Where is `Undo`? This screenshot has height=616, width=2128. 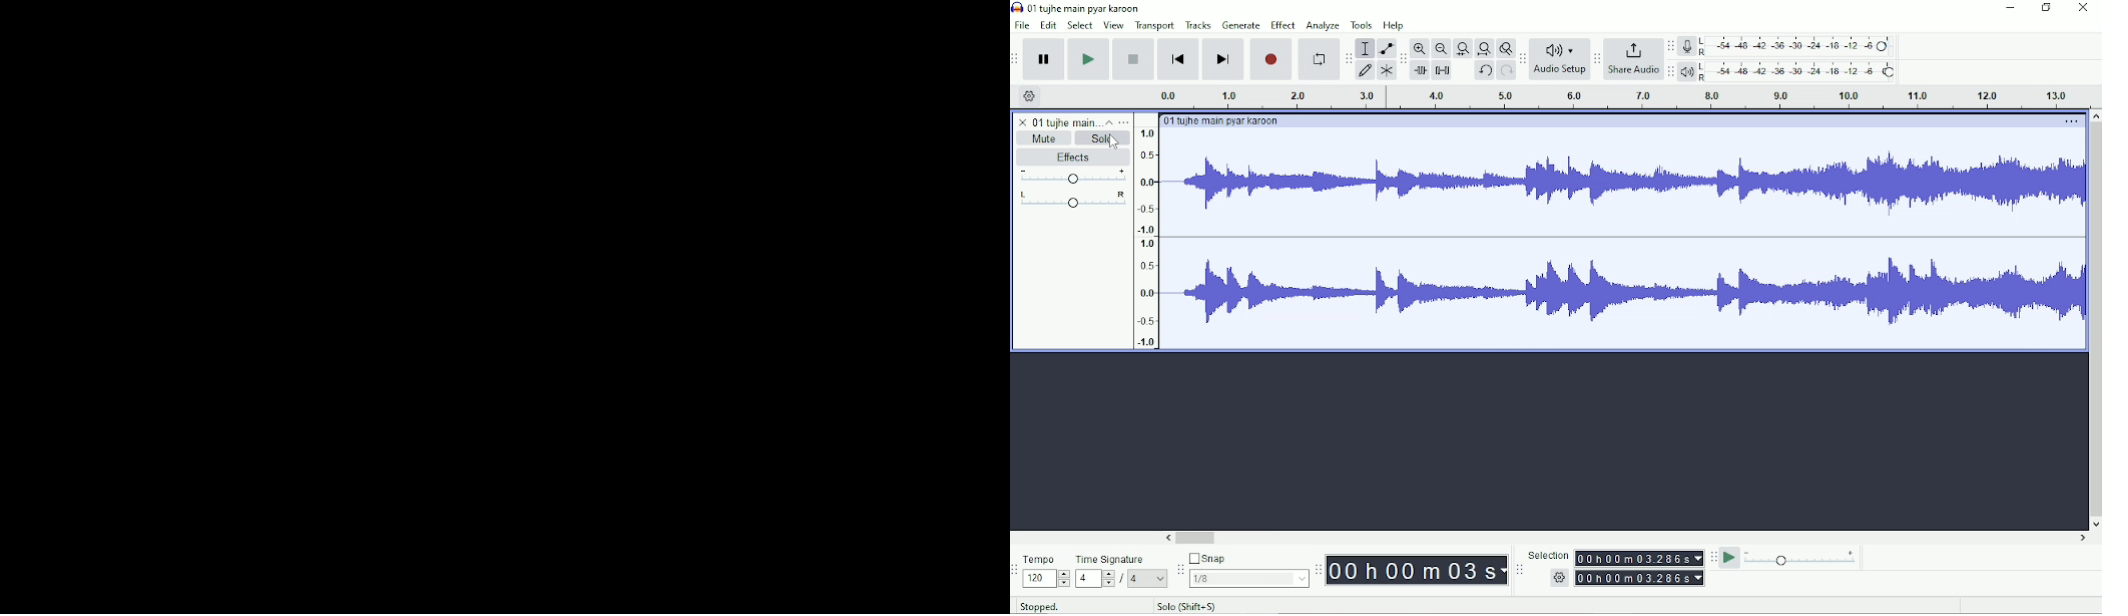 Undo is located at coordinates (1484, 70).